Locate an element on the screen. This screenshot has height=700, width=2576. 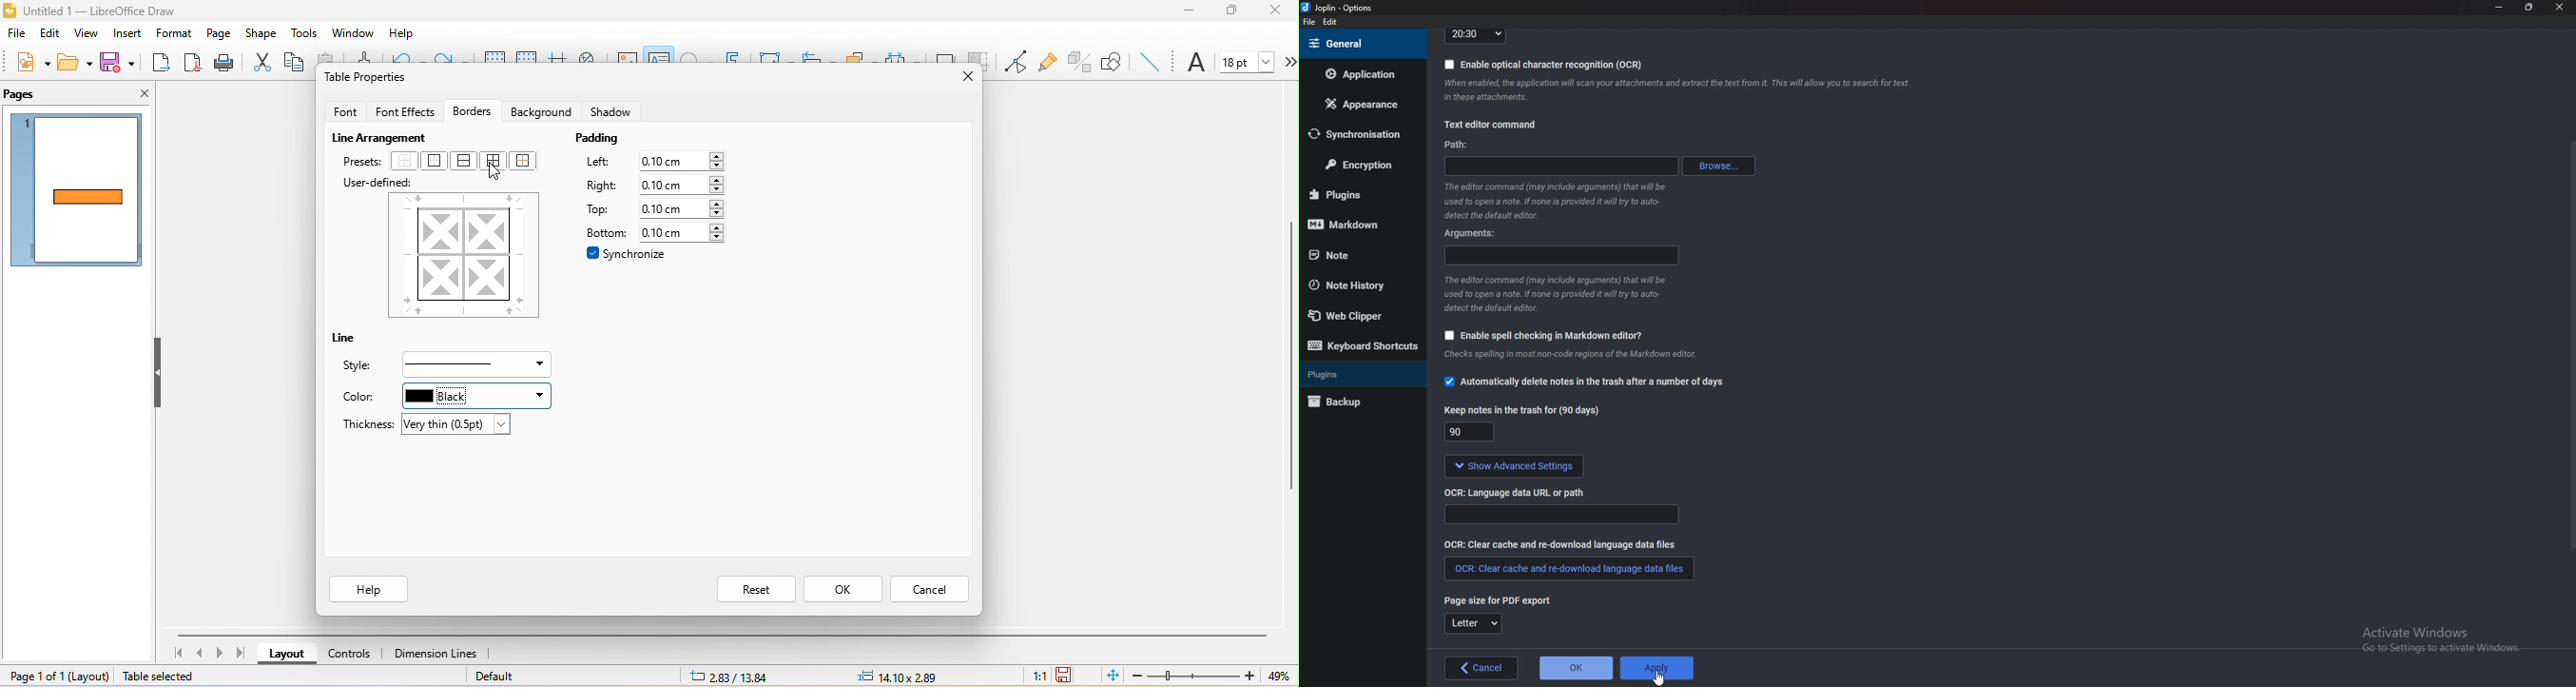
view is located at coordinates (85, 35).